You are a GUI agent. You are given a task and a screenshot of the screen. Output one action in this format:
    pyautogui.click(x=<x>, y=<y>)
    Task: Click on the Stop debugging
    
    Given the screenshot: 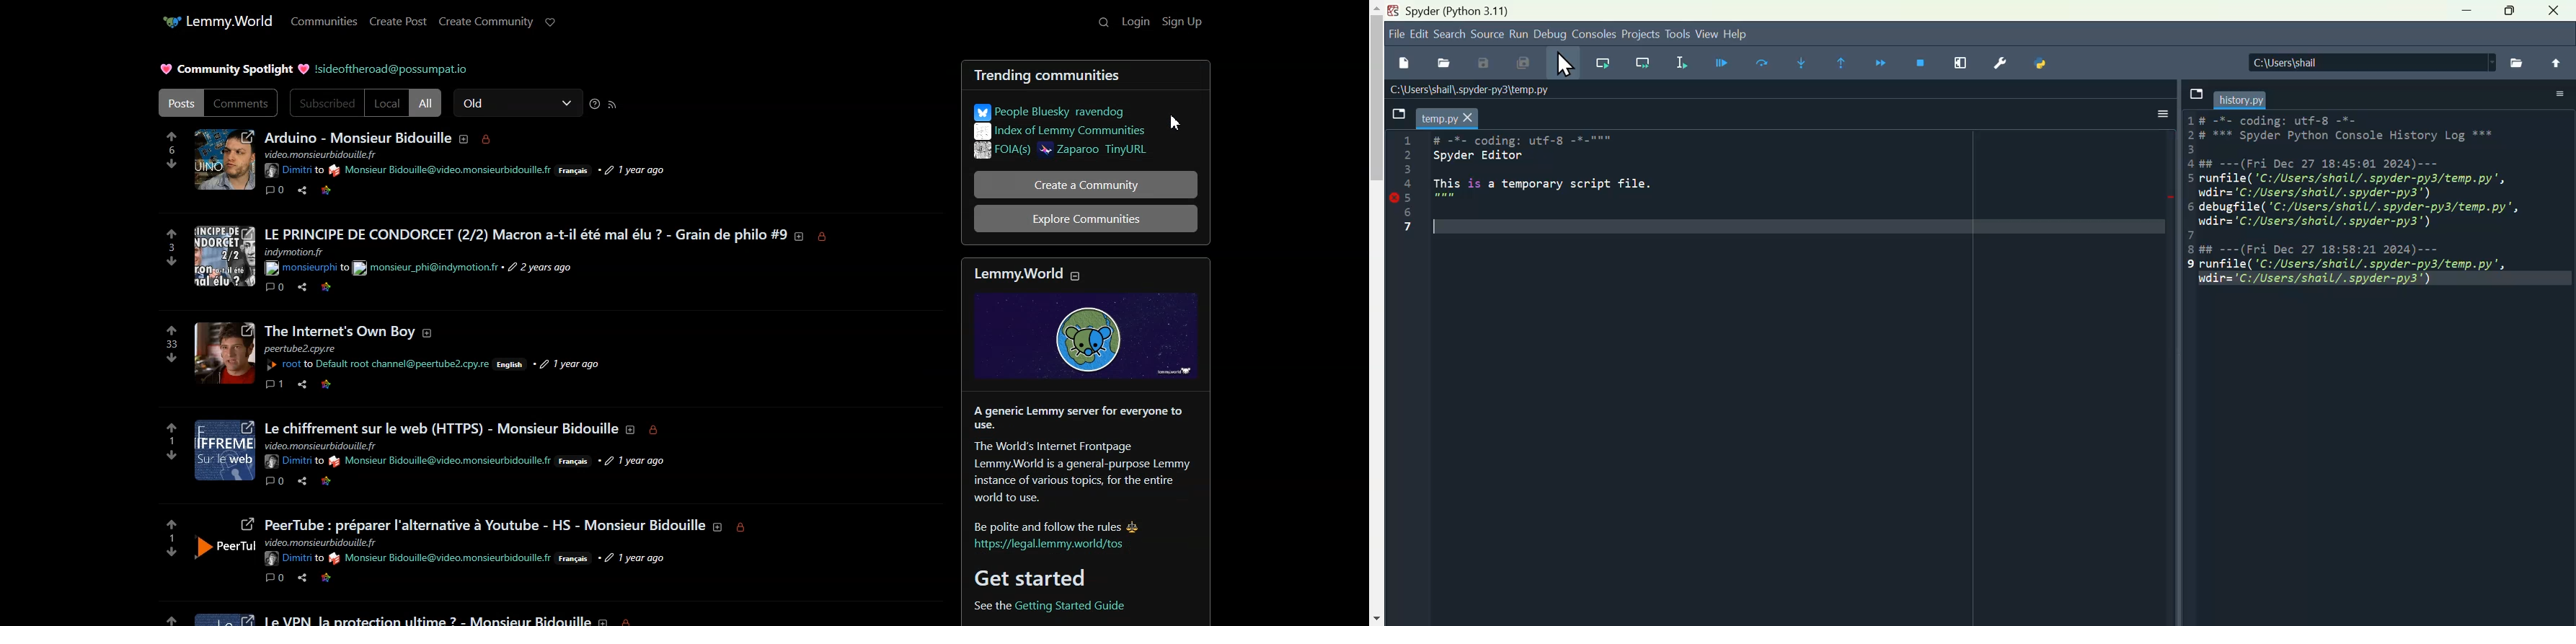 What is the action you would take?
    pyautogui.click(x=1927, y=63)
    